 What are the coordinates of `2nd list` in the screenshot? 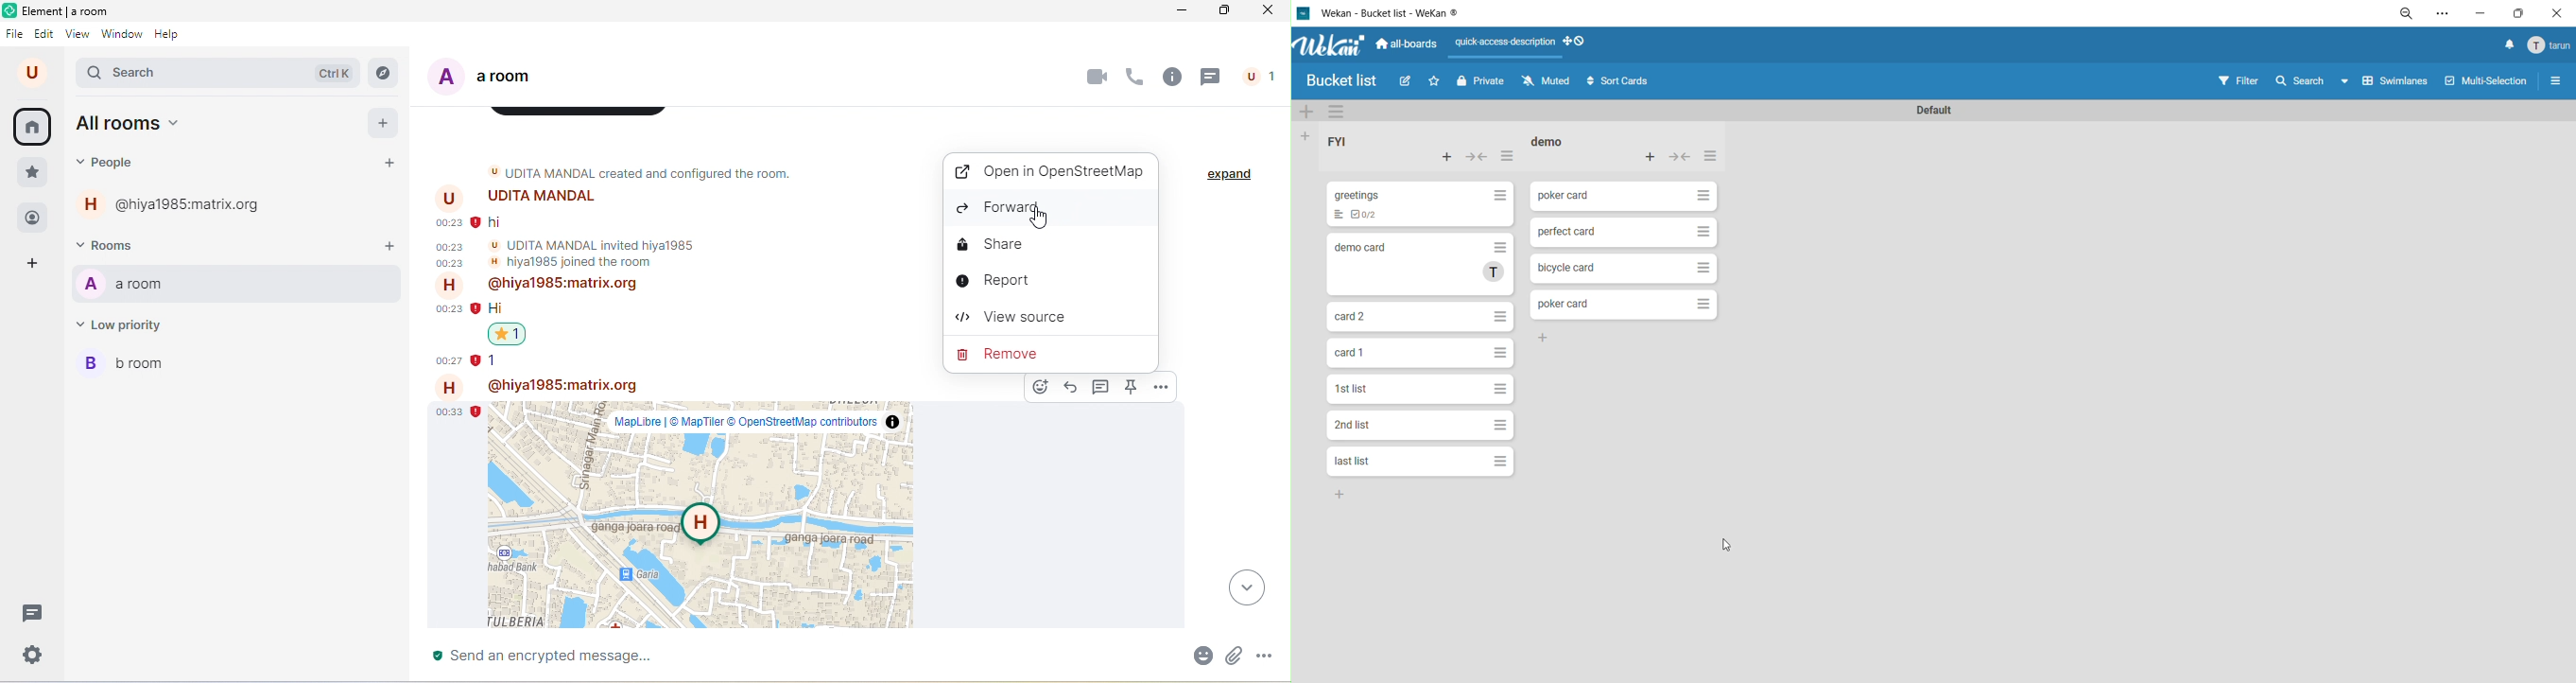 It's located at (1353, 425).